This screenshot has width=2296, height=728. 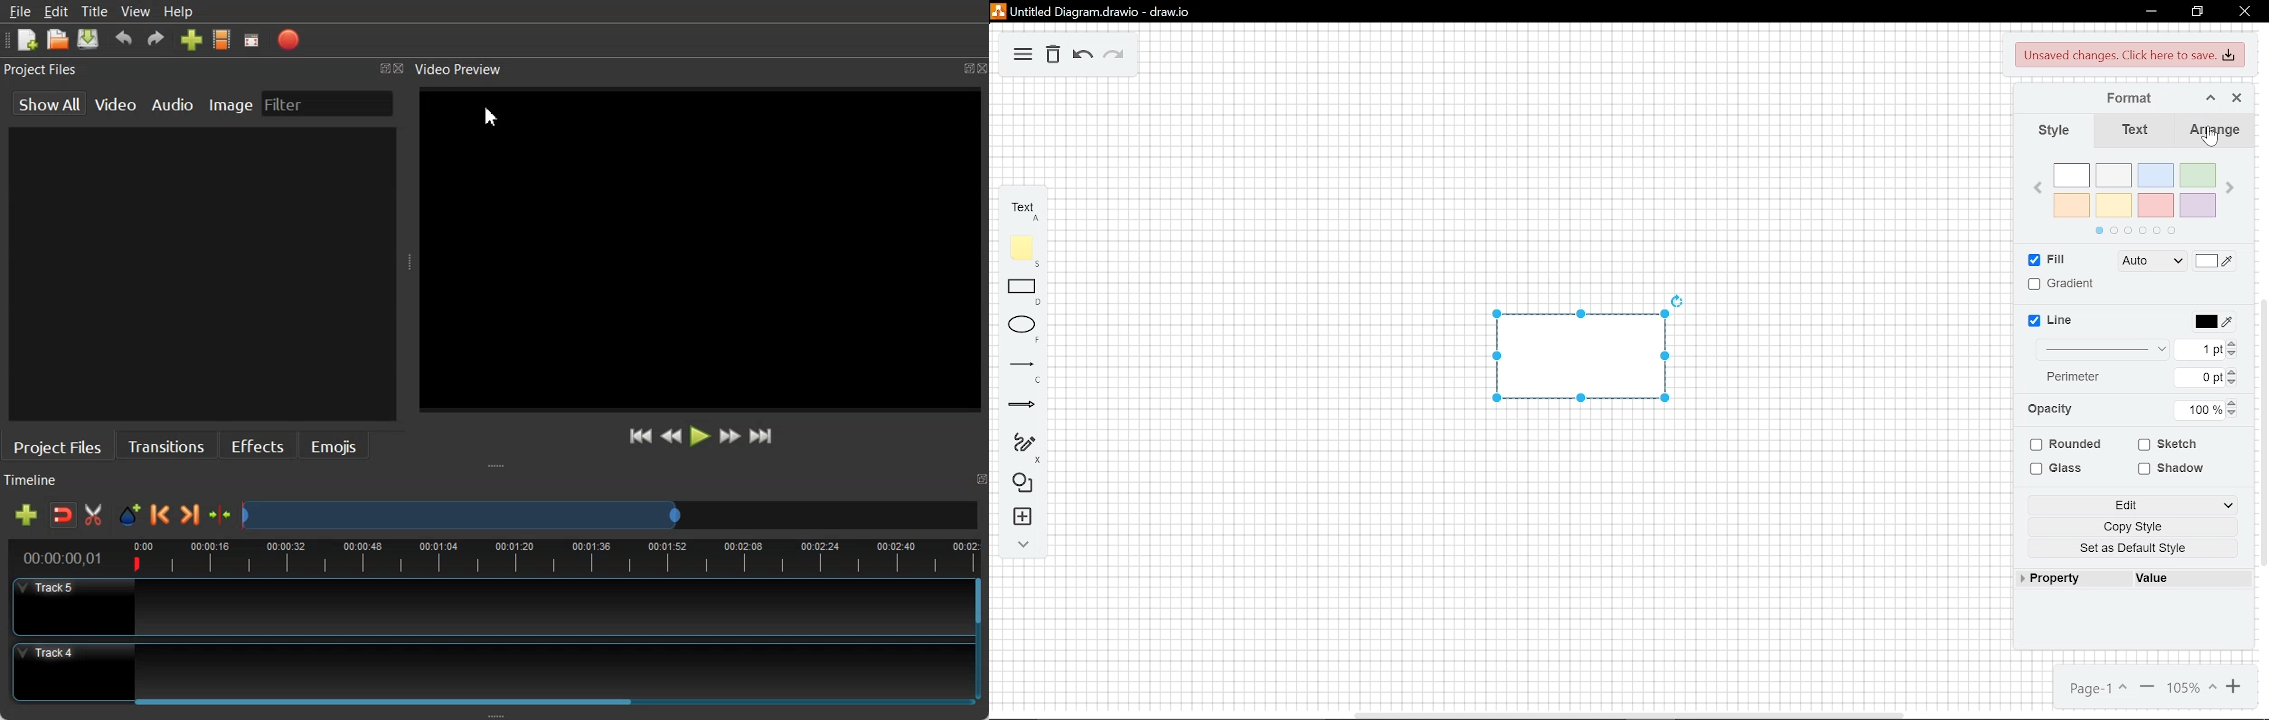 What do you see at coordinates (2198, 380) in the screenshot?
I see `current perimeter` at bounding box center [2198, 380].